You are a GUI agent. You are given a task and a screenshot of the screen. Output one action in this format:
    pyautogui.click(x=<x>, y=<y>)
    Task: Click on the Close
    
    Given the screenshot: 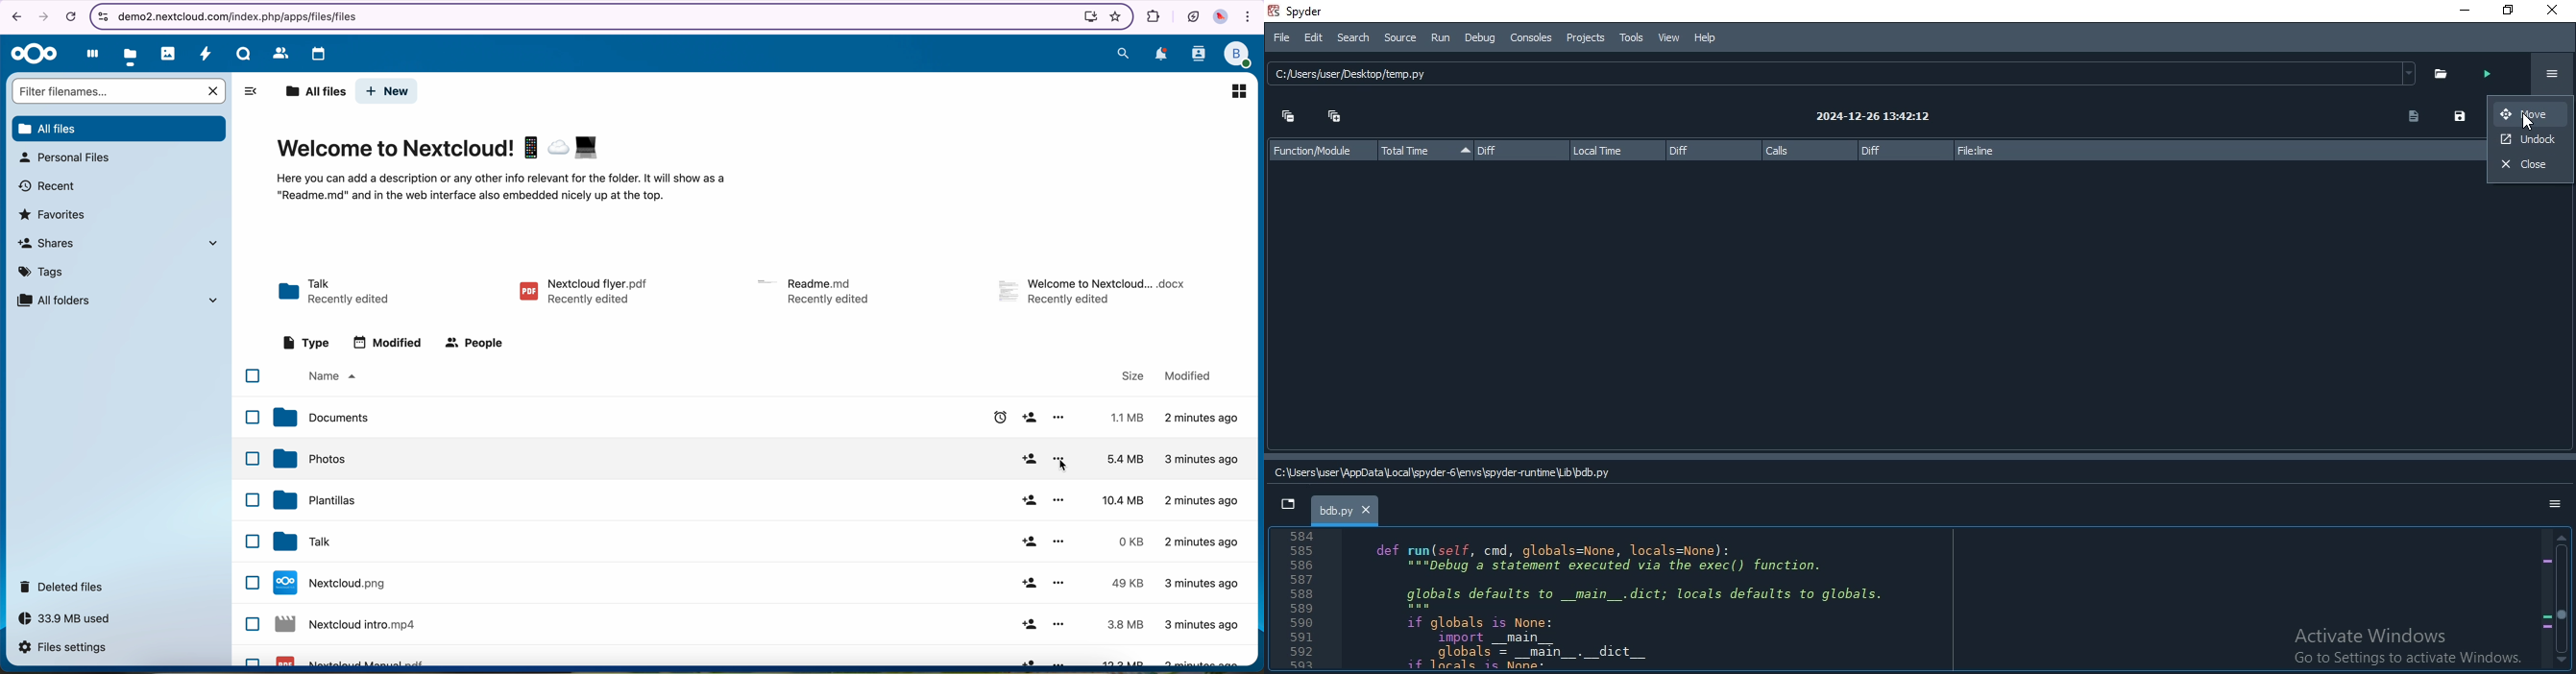 What is the action you would take?
    pyautogui.click(x=2556, y=11)
    